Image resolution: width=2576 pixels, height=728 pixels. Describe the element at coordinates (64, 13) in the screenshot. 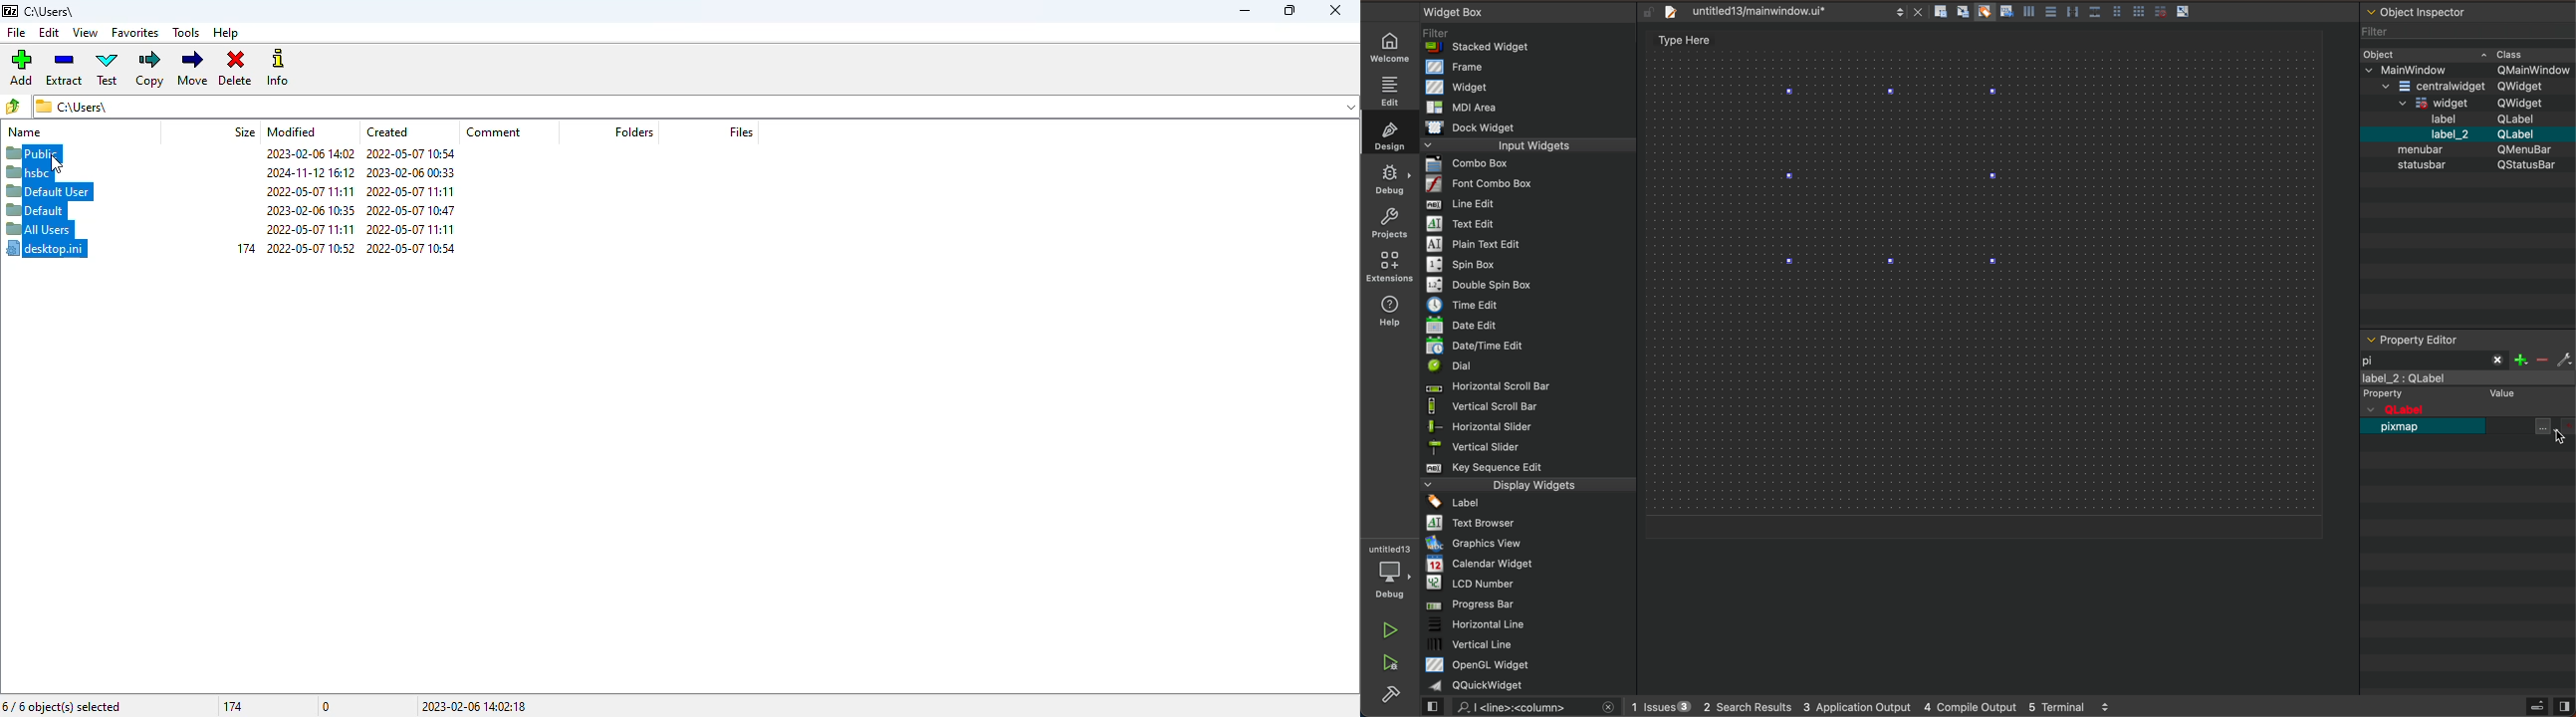

I see `c:\users\` at that location.